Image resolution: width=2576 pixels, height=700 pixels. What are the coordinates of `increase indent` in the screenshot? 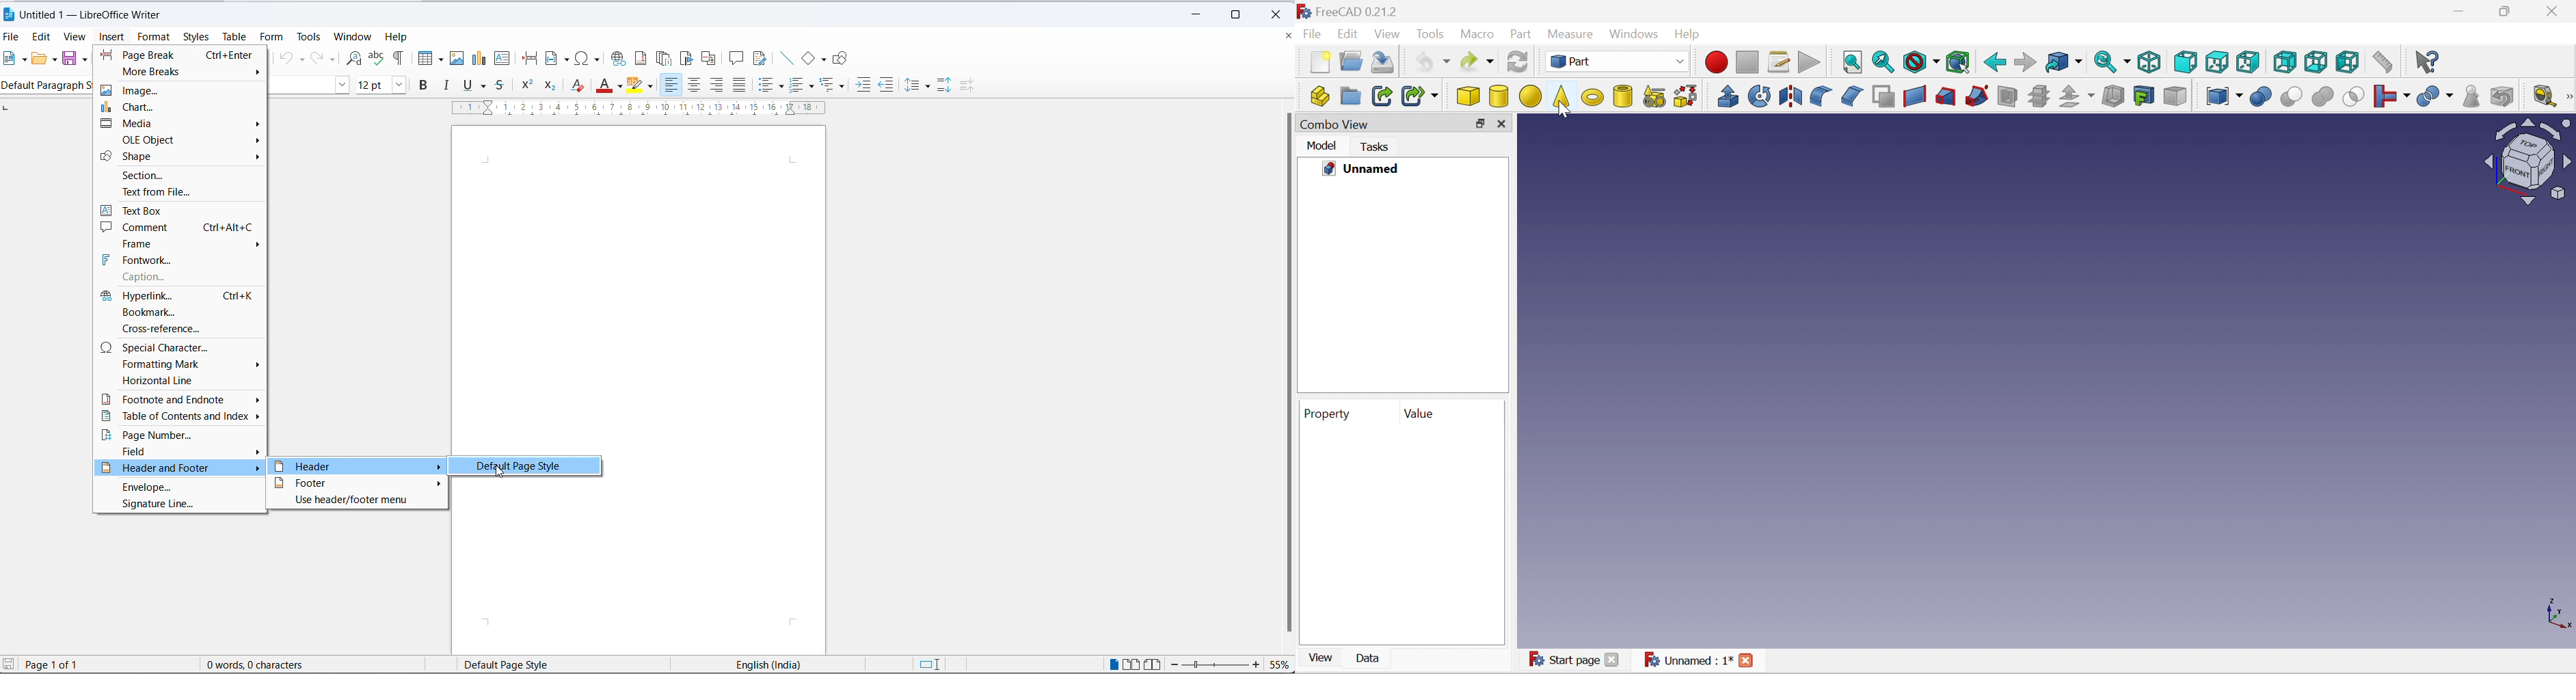 It's located at (863, 85).